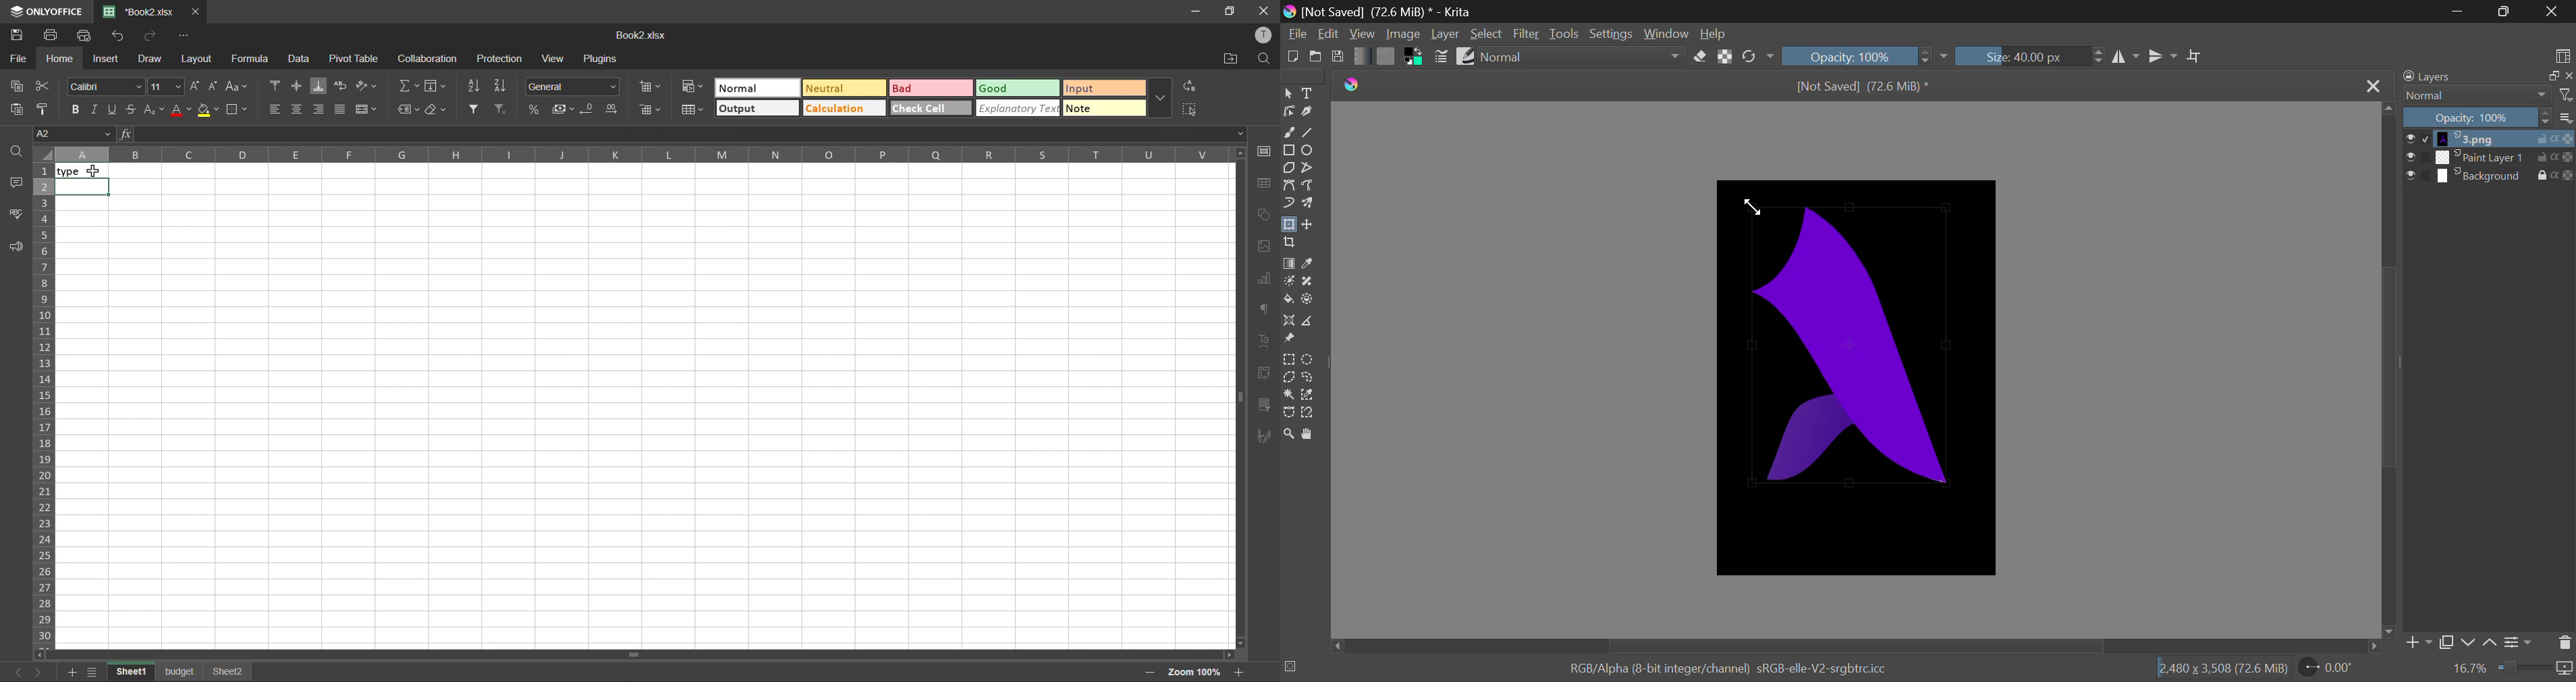  Describe the element at coordinates (1310, 115) in the screenshot. I see `Calligraphic Tool` at that location.